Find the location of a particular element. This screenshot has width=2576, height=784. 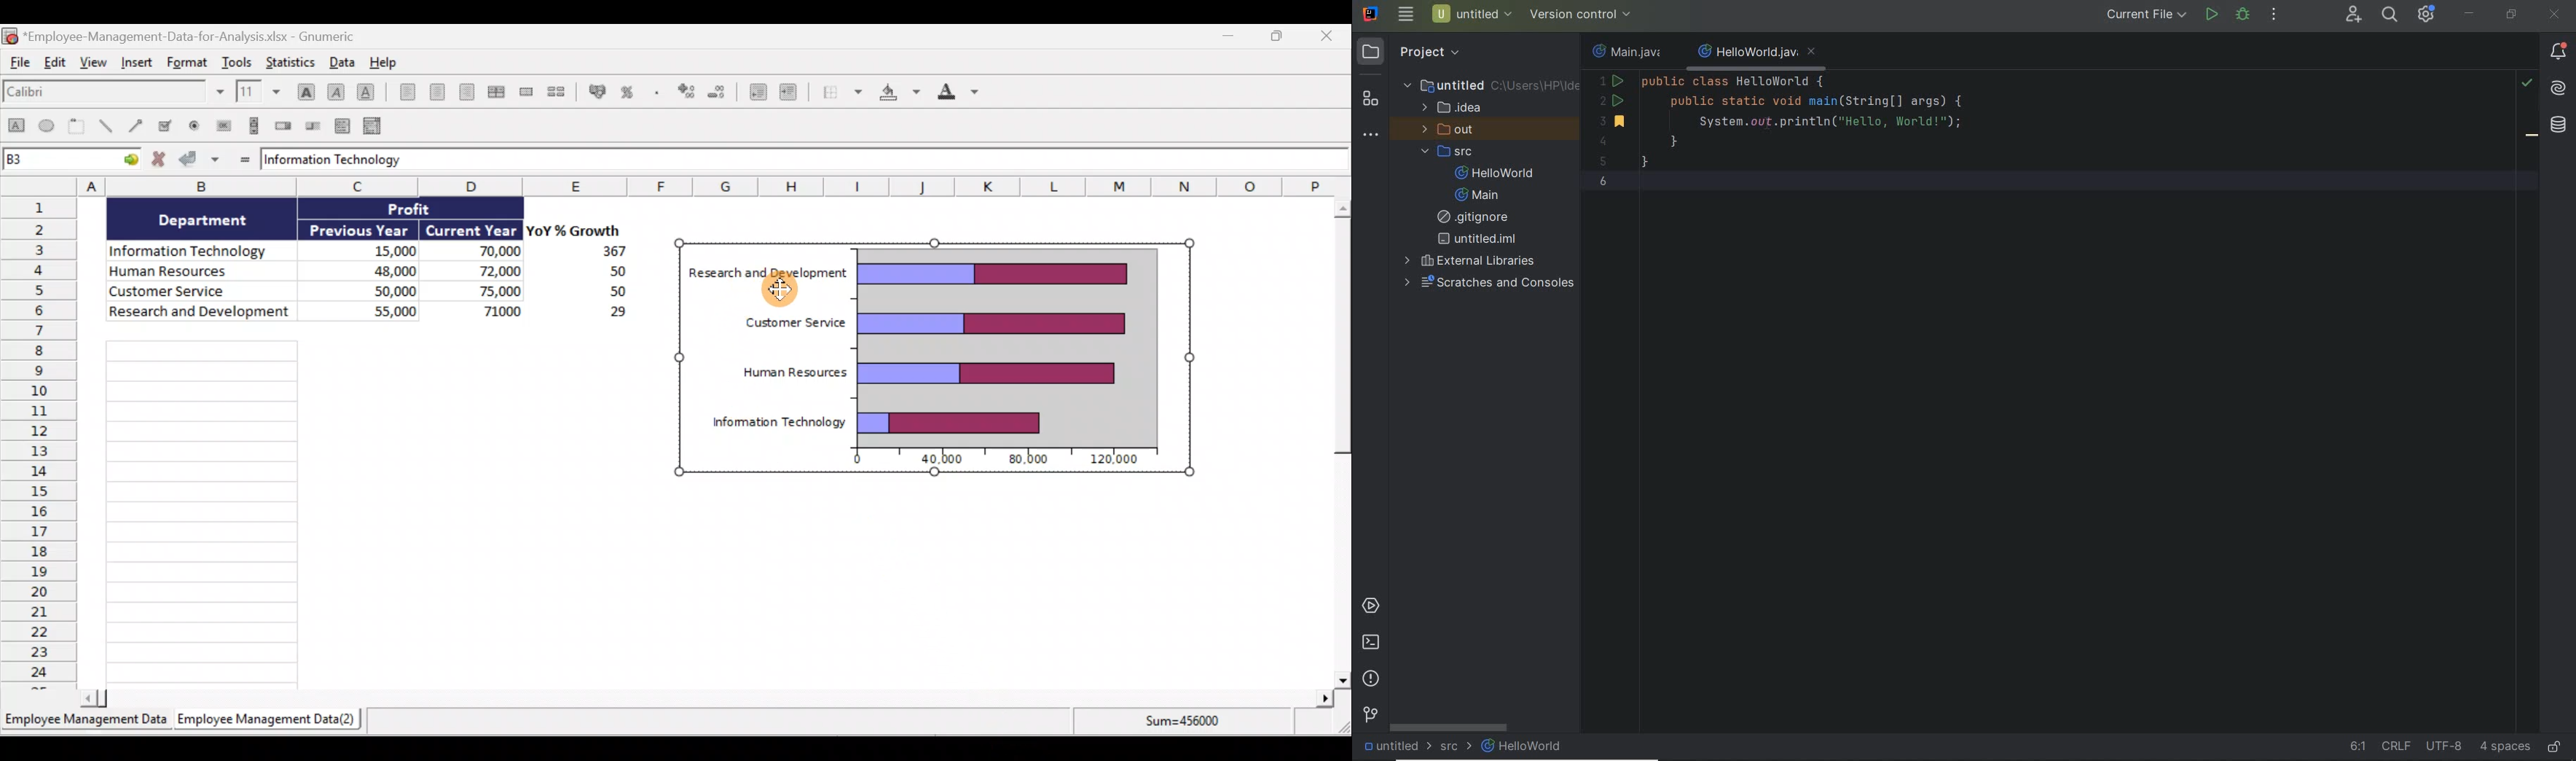

Scroll bar is located at coordinates (1335, 443).